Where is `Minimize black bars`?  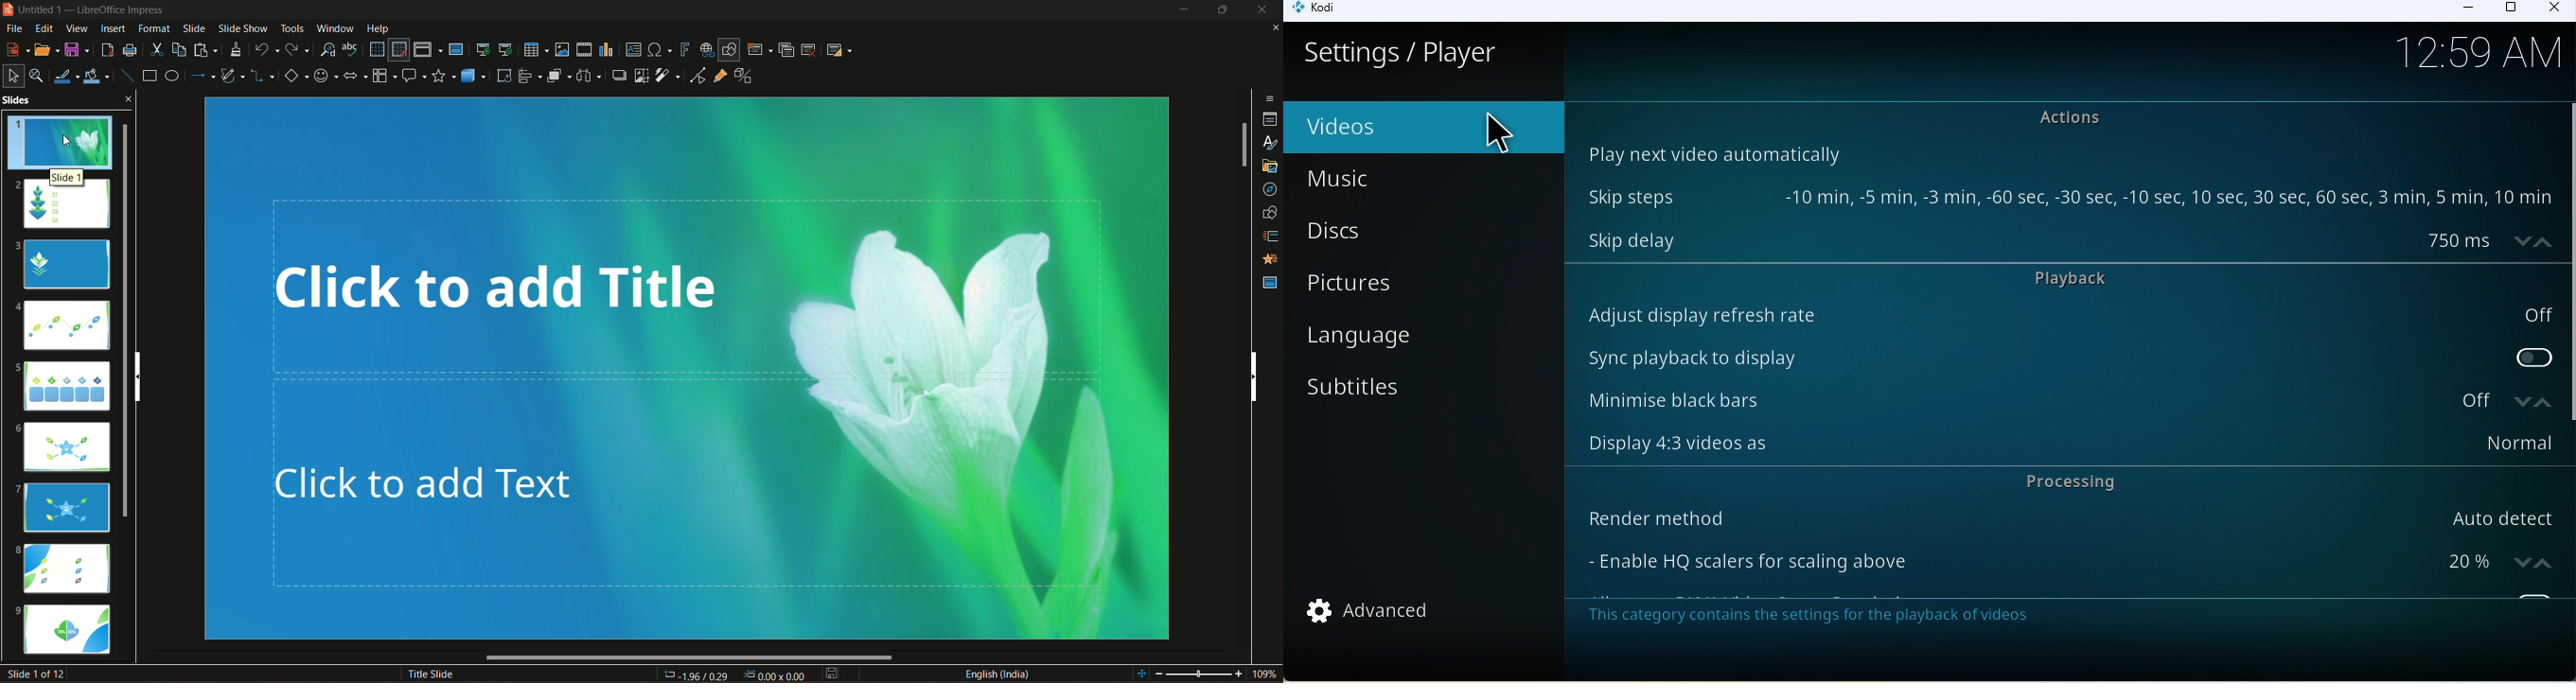 Minimize black bars is located at coordinates (2034, 401).